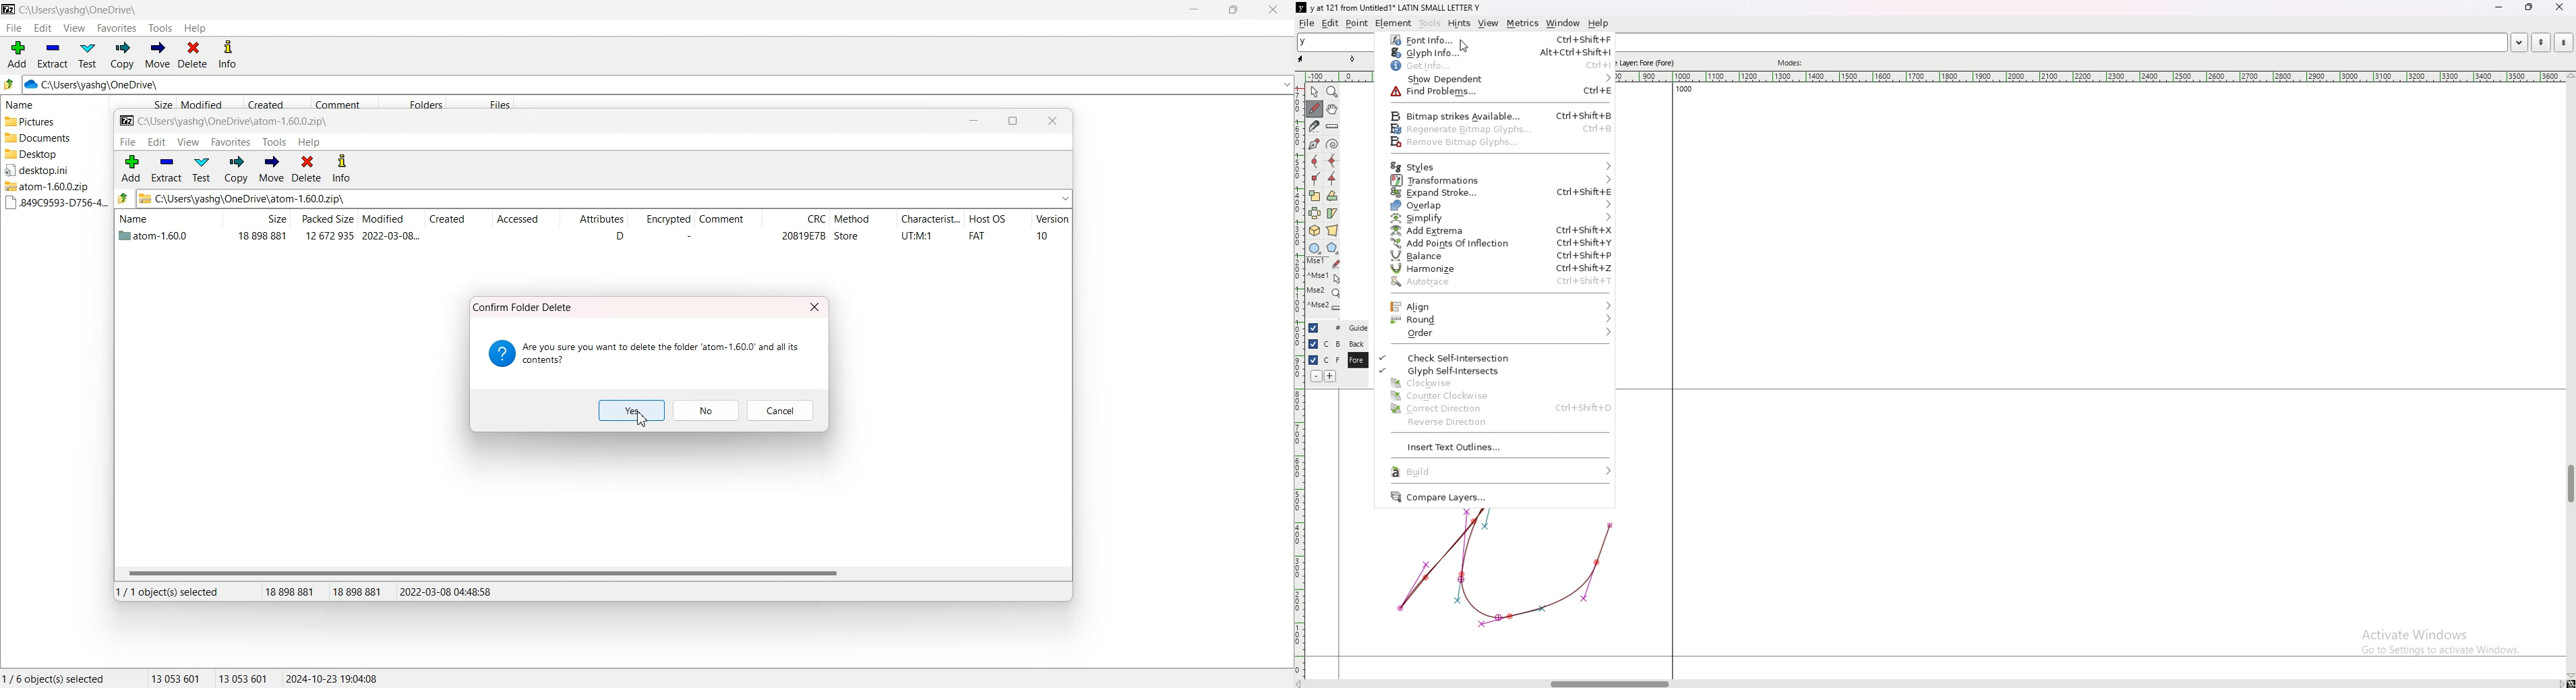  What do you see at coordinates (1332, 248) in the screenshot?
I see `polygon or star` at bounding box center [1332, 248].